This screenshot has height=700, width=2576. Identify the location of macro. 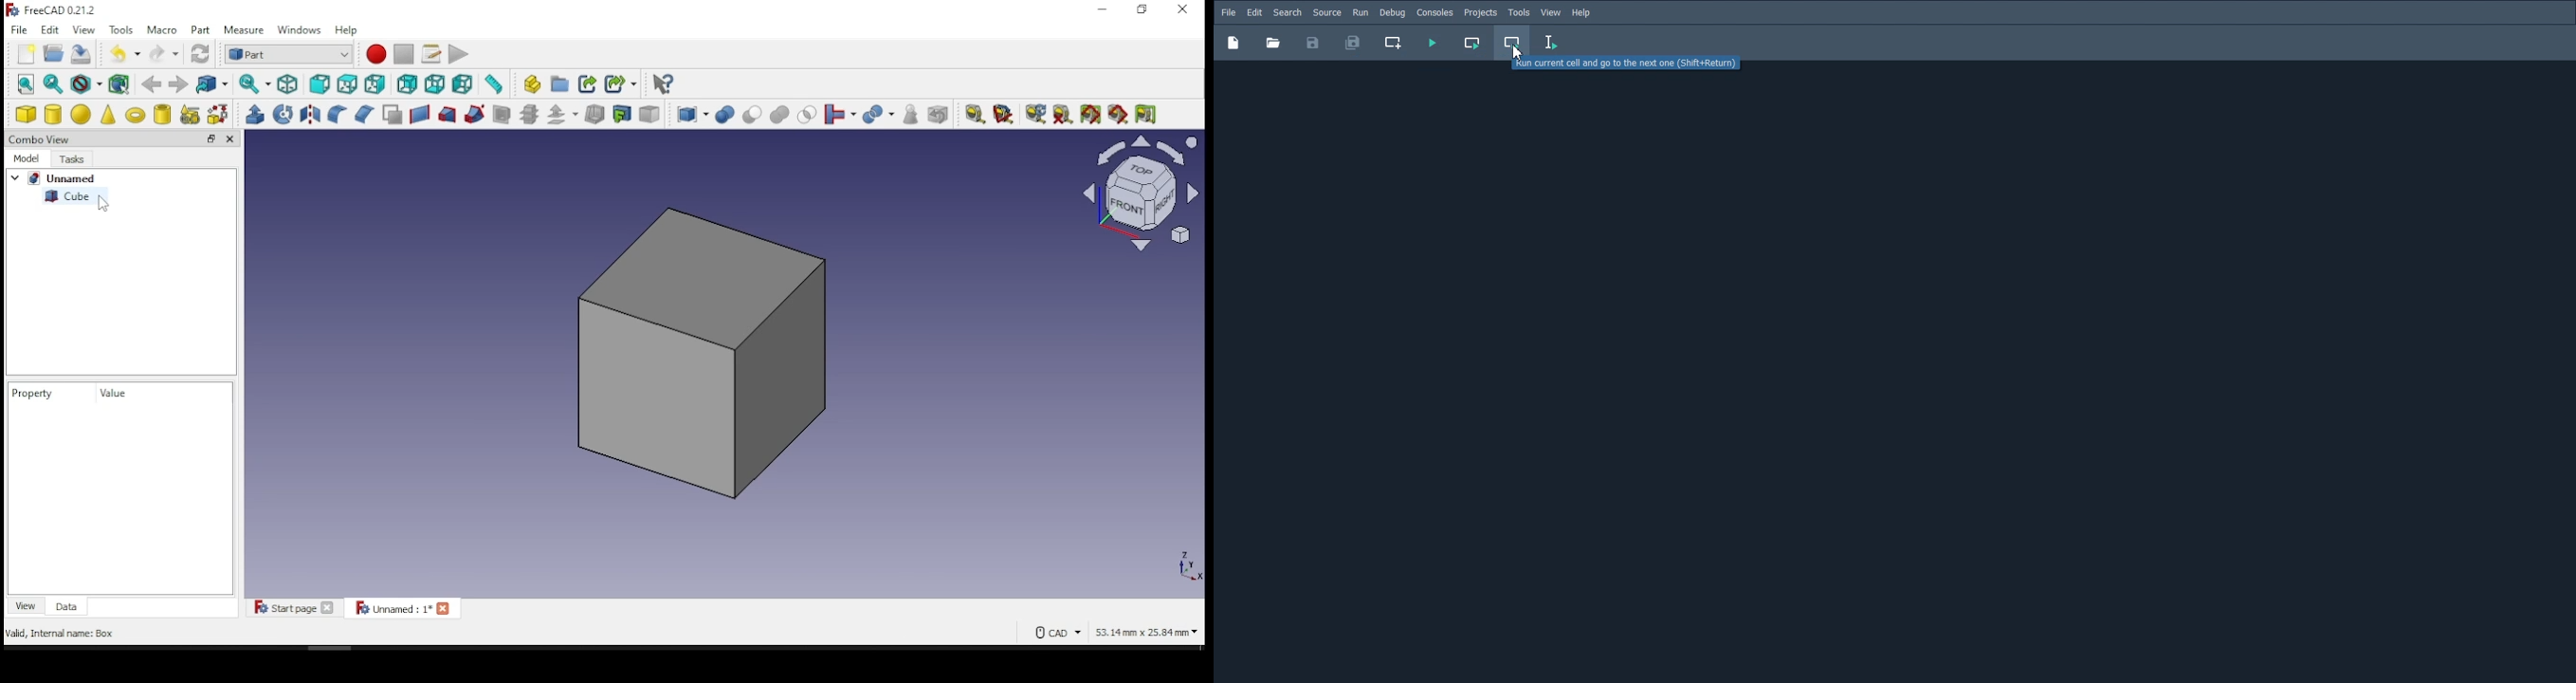
(162, 29).